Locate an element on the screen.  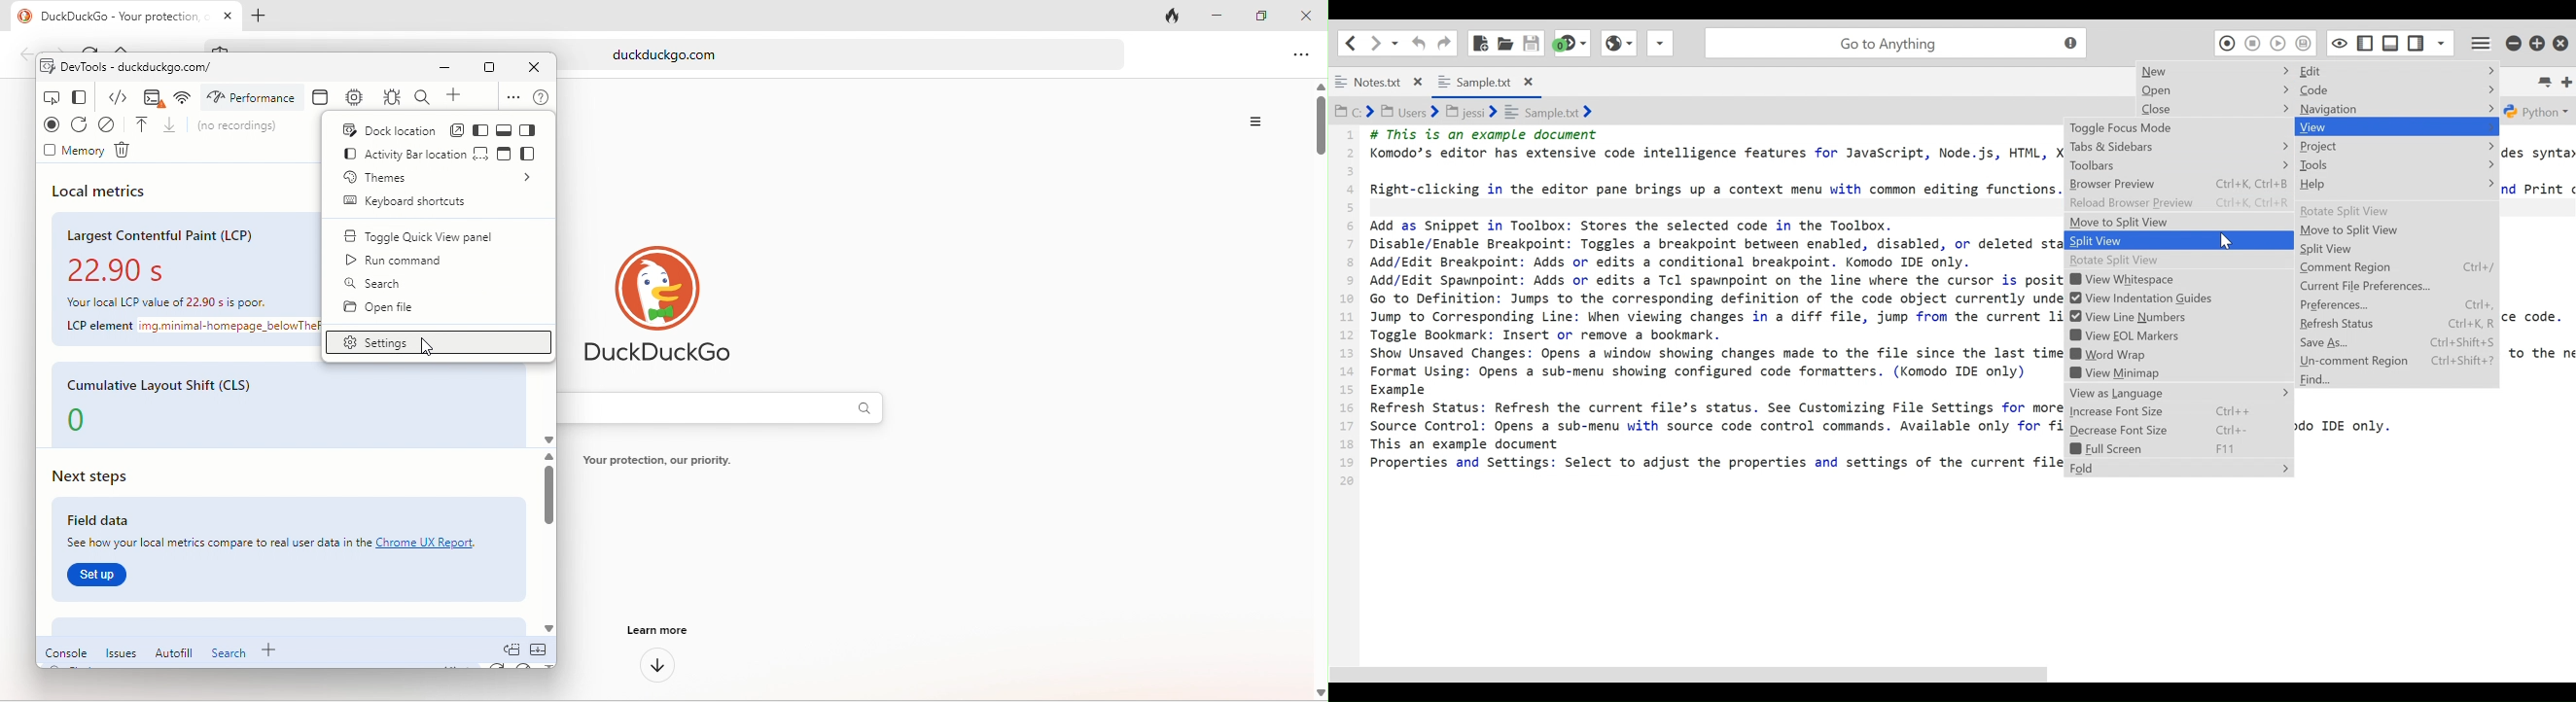
keyboard shortcuts is located at coordinates (423, 203).